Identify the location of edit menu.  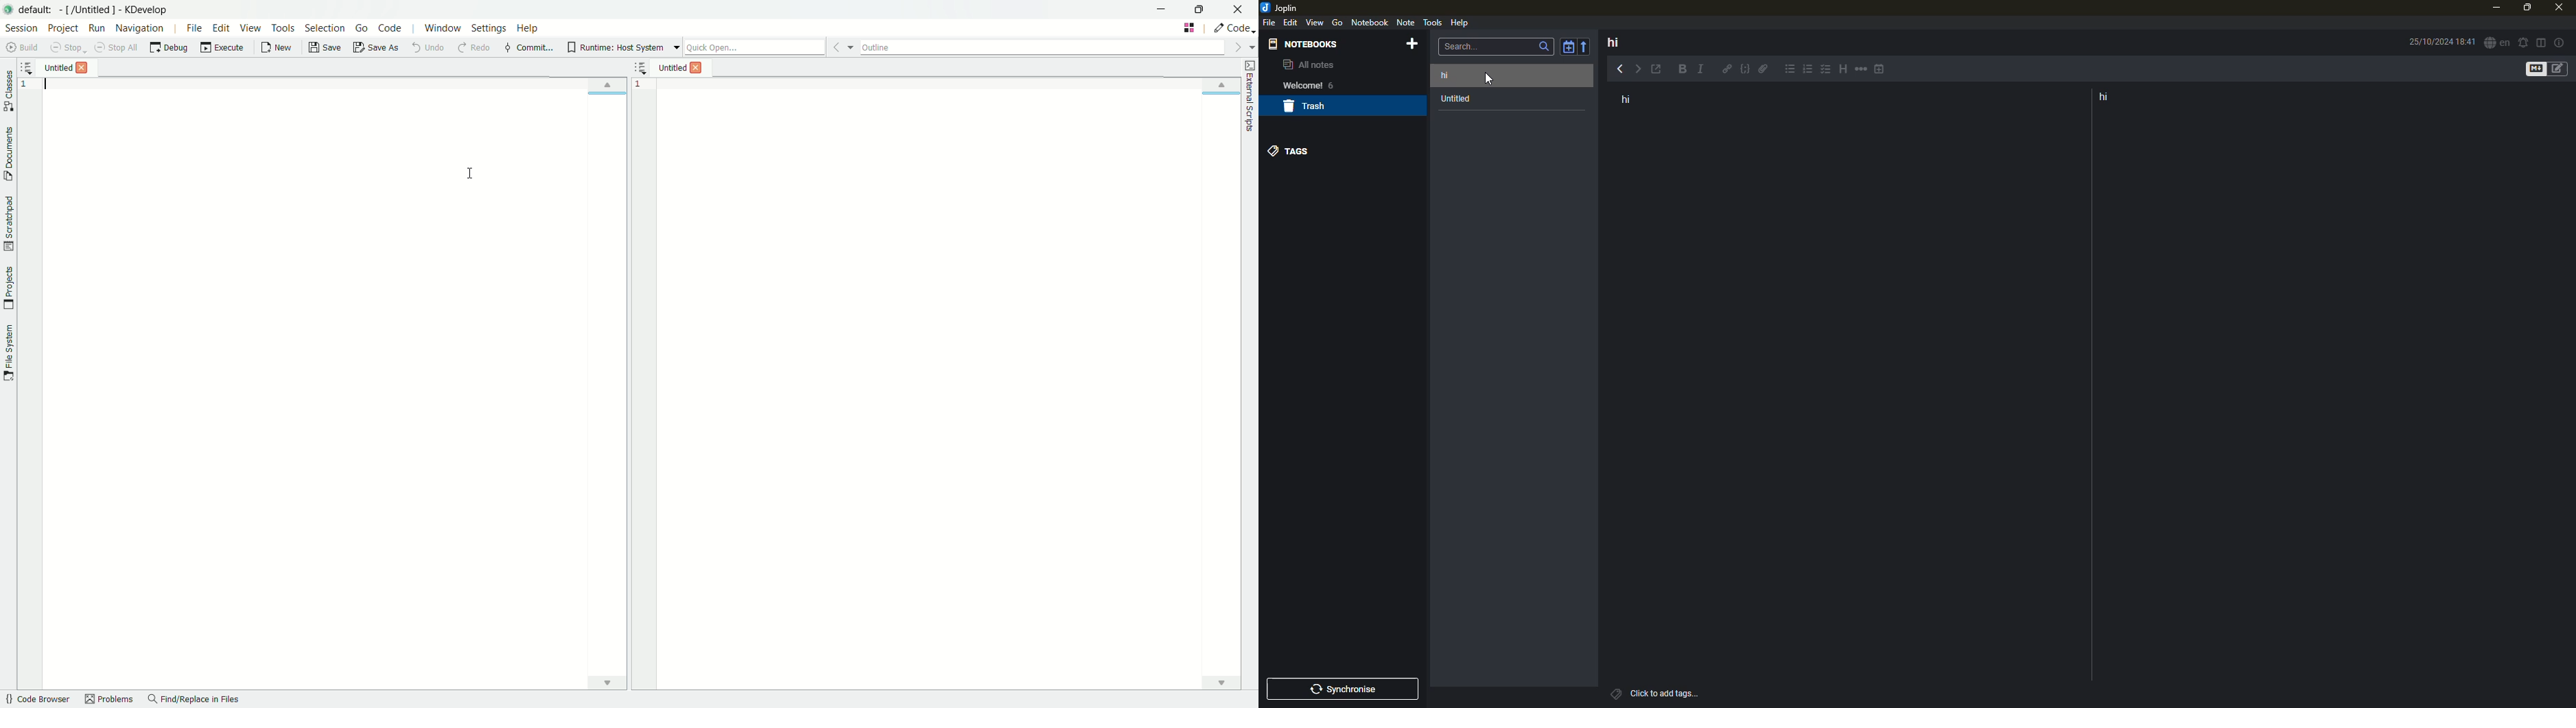
(224, 28).